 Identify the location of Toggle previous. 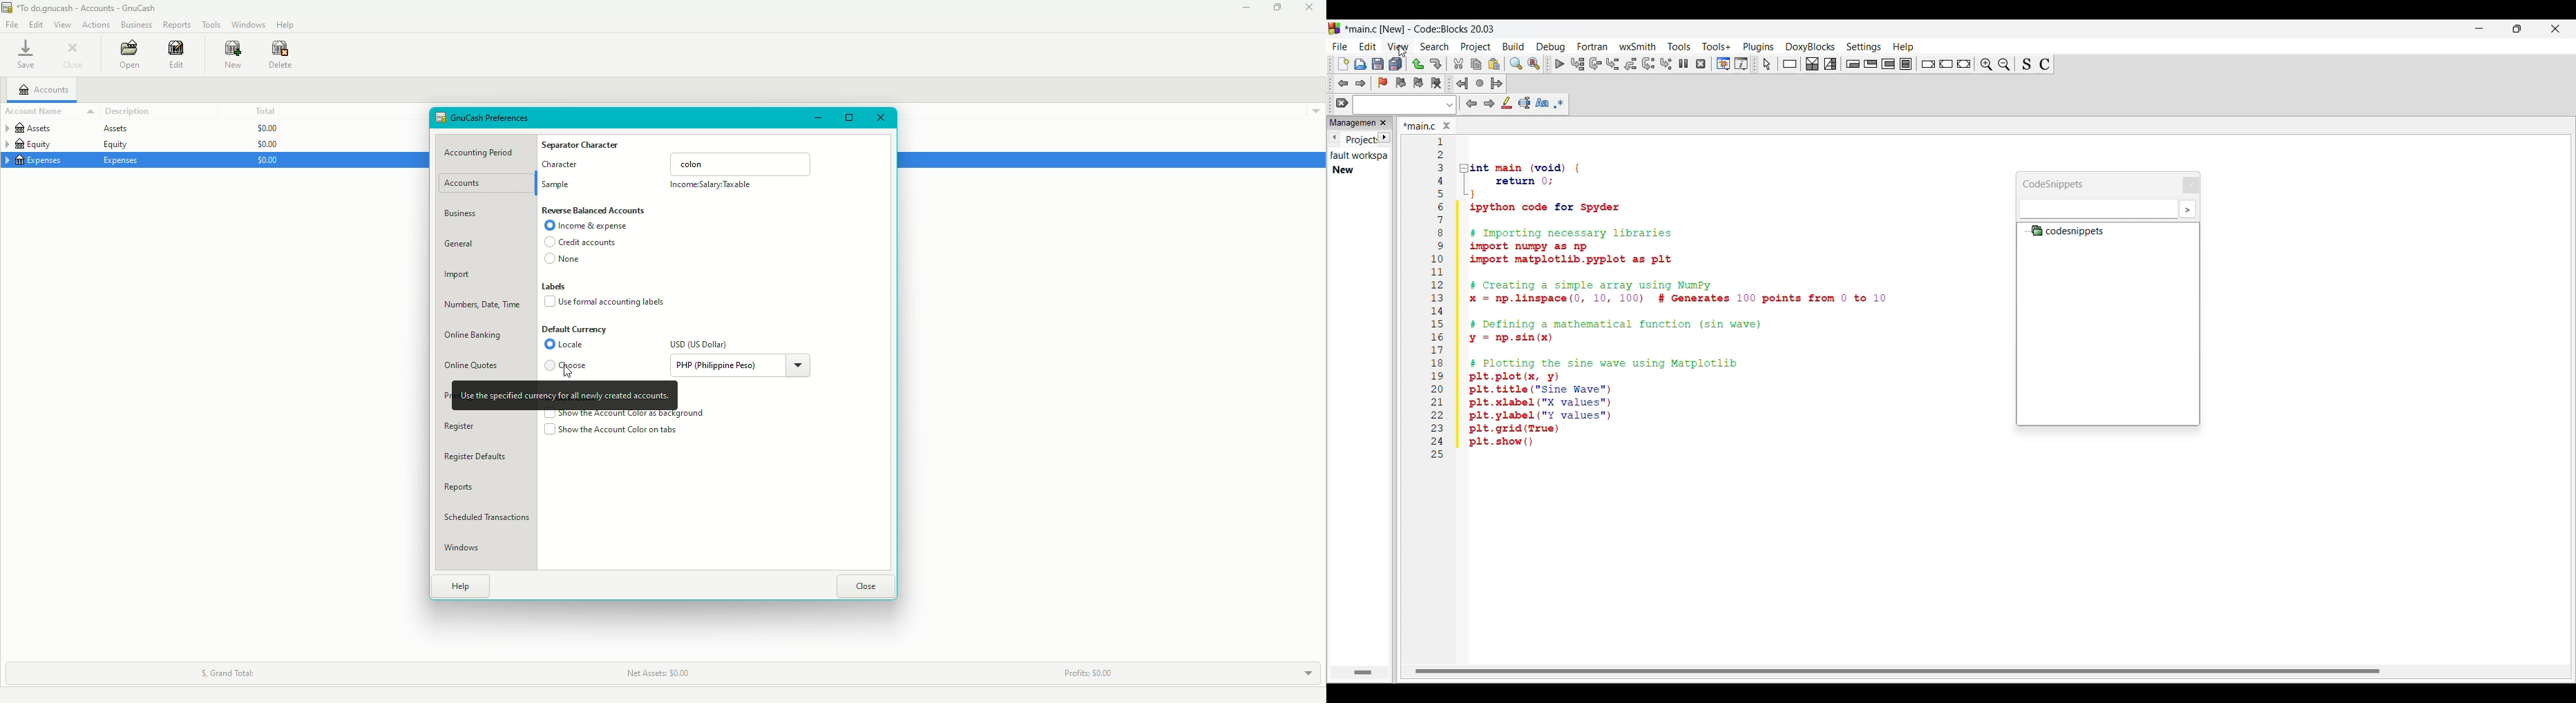
(1401, 83).